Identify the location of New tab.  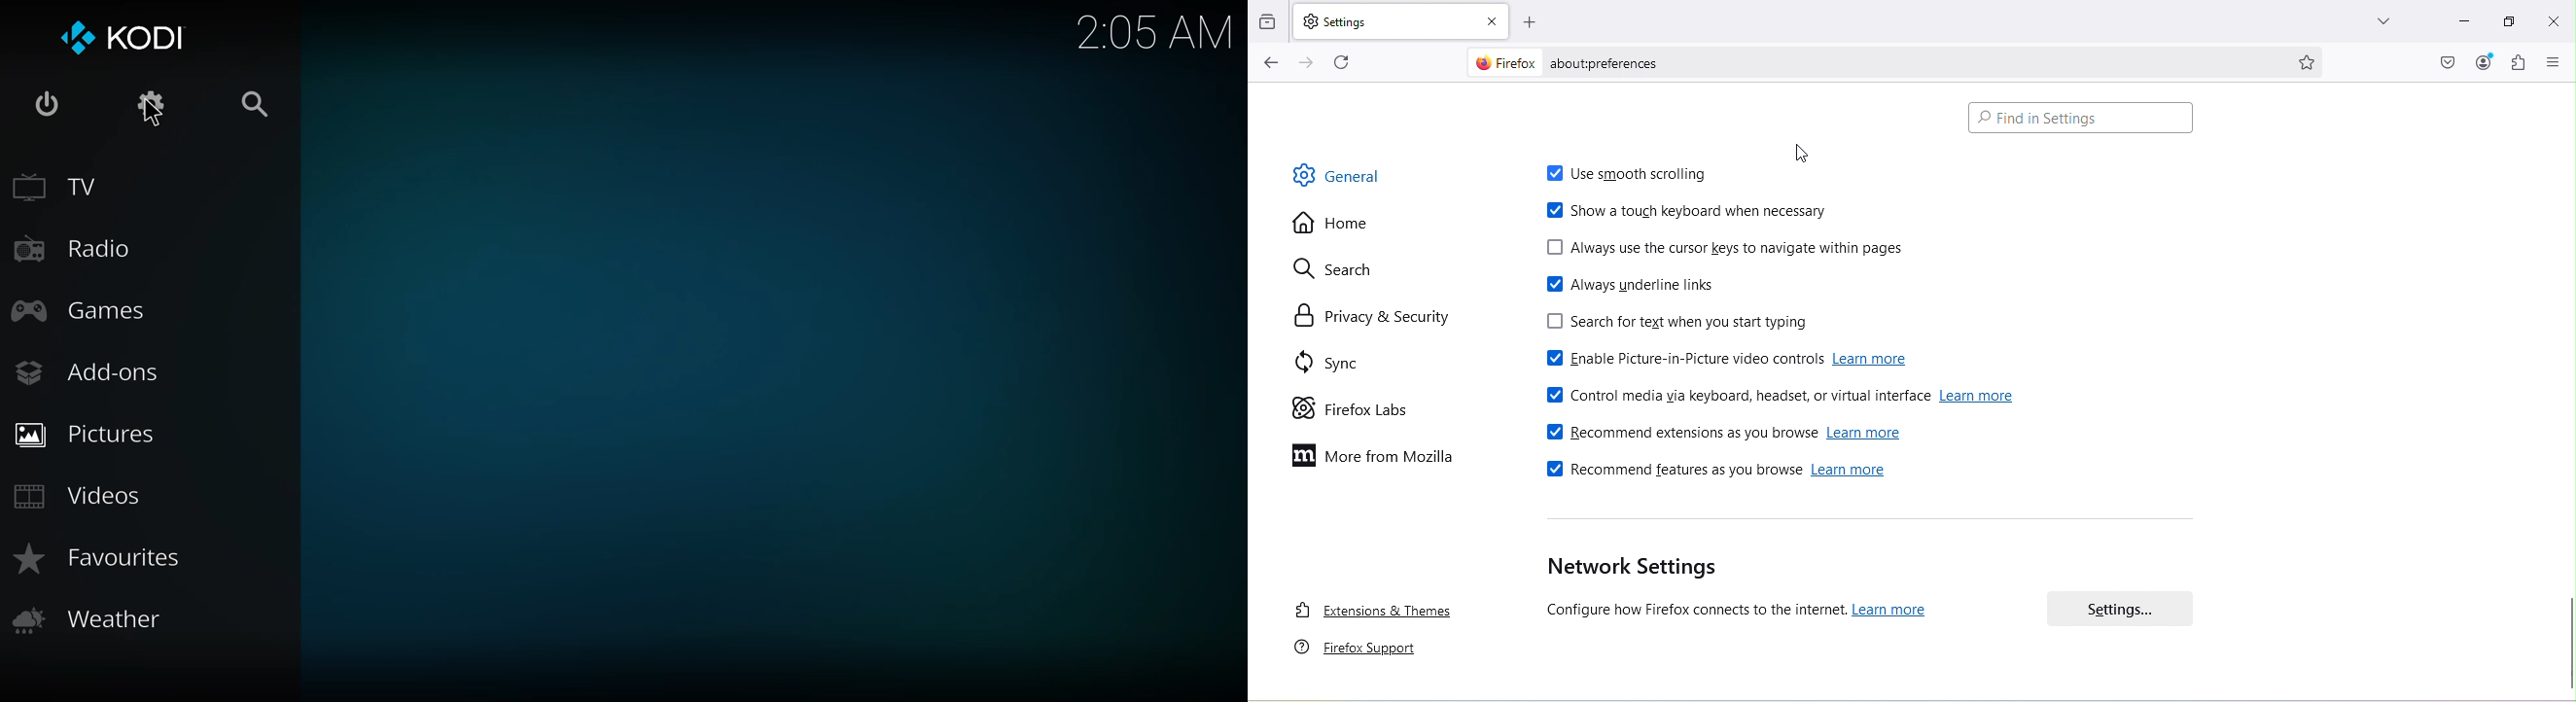
(1386, 20).